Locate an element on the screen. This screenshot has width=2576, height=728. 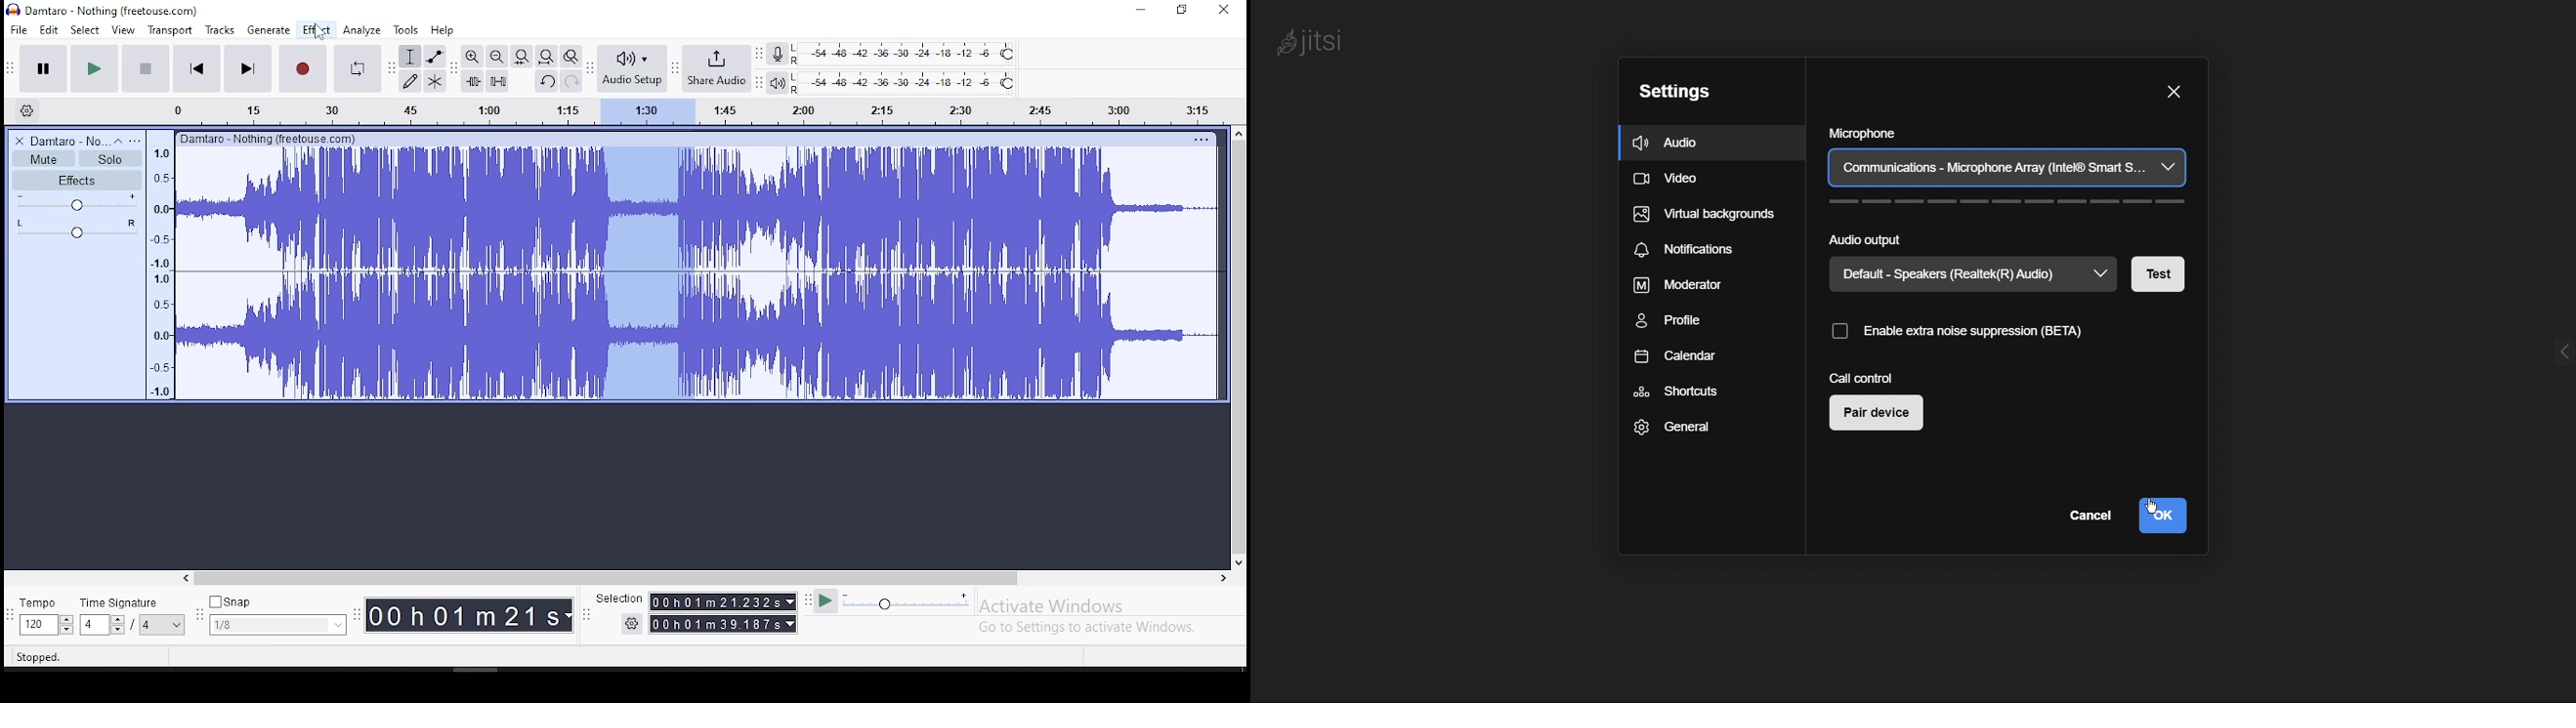
playback meter is located at coordinates (779, 83).